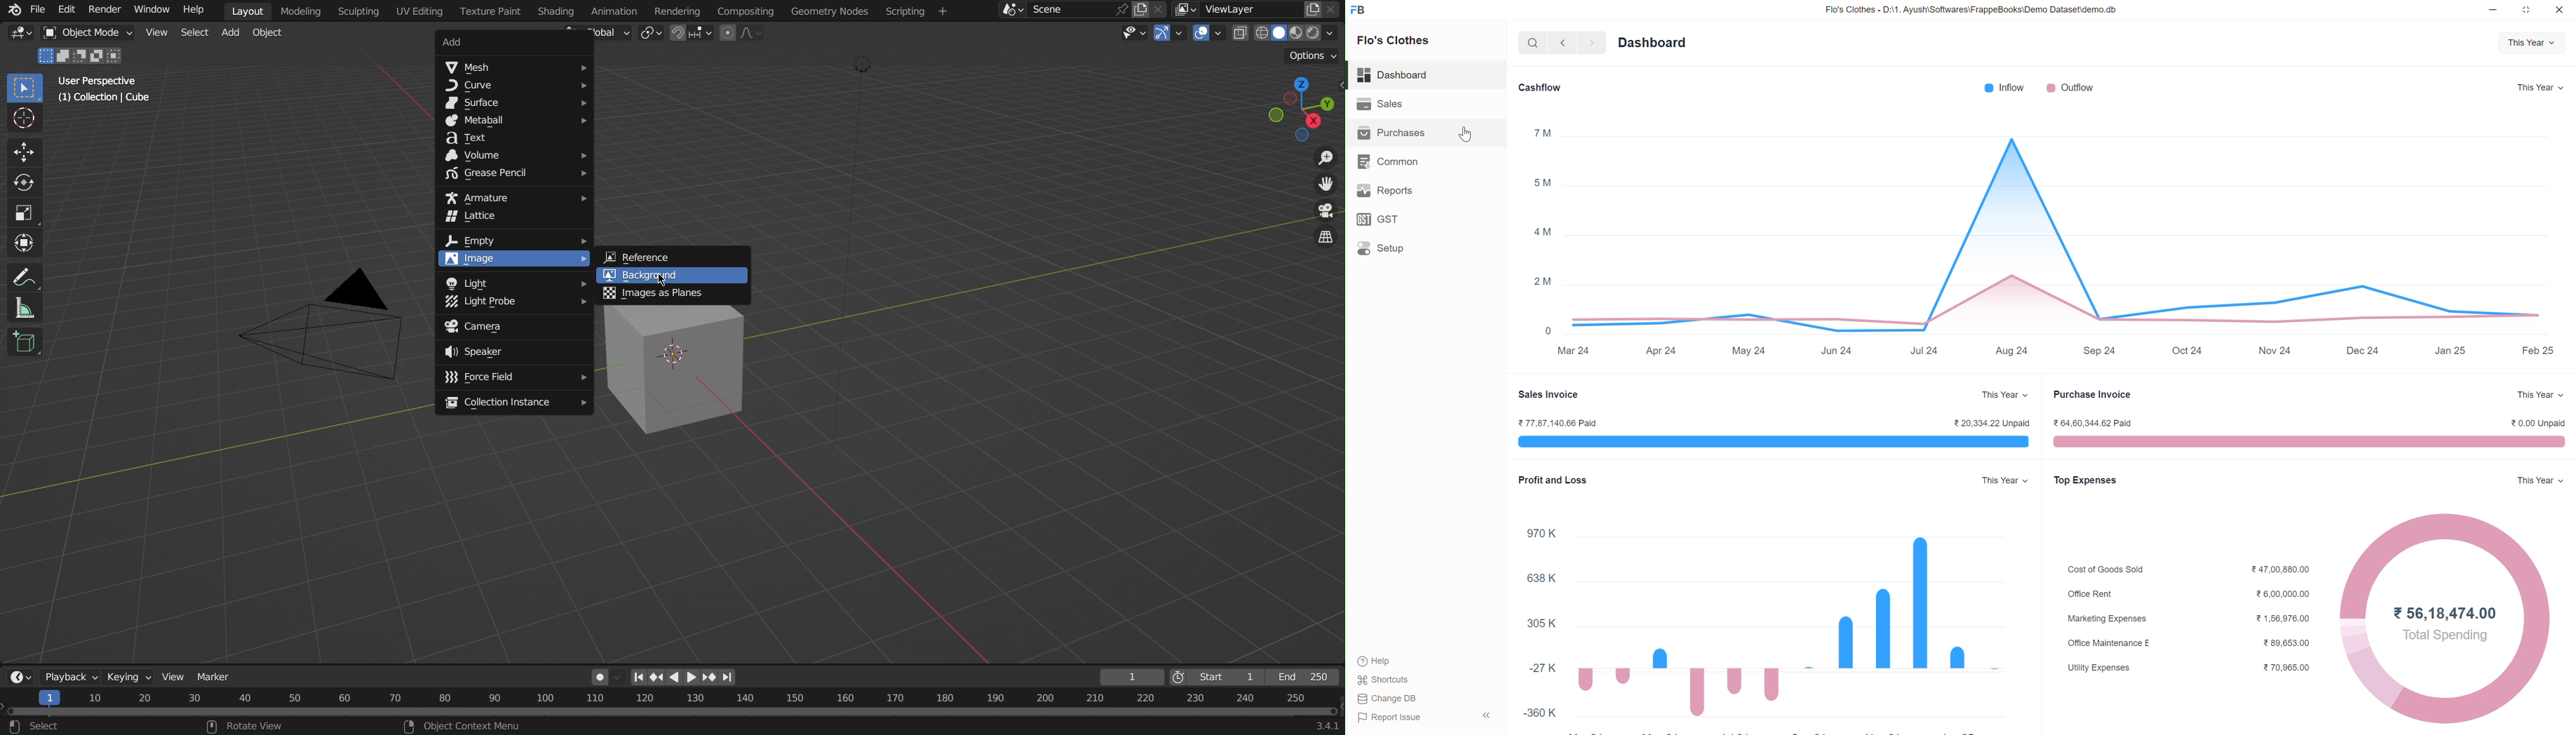  What do you see at coordinates (1393, 718) in the screenshot?
I see `Report issue` at bounding box center [1393, 718].